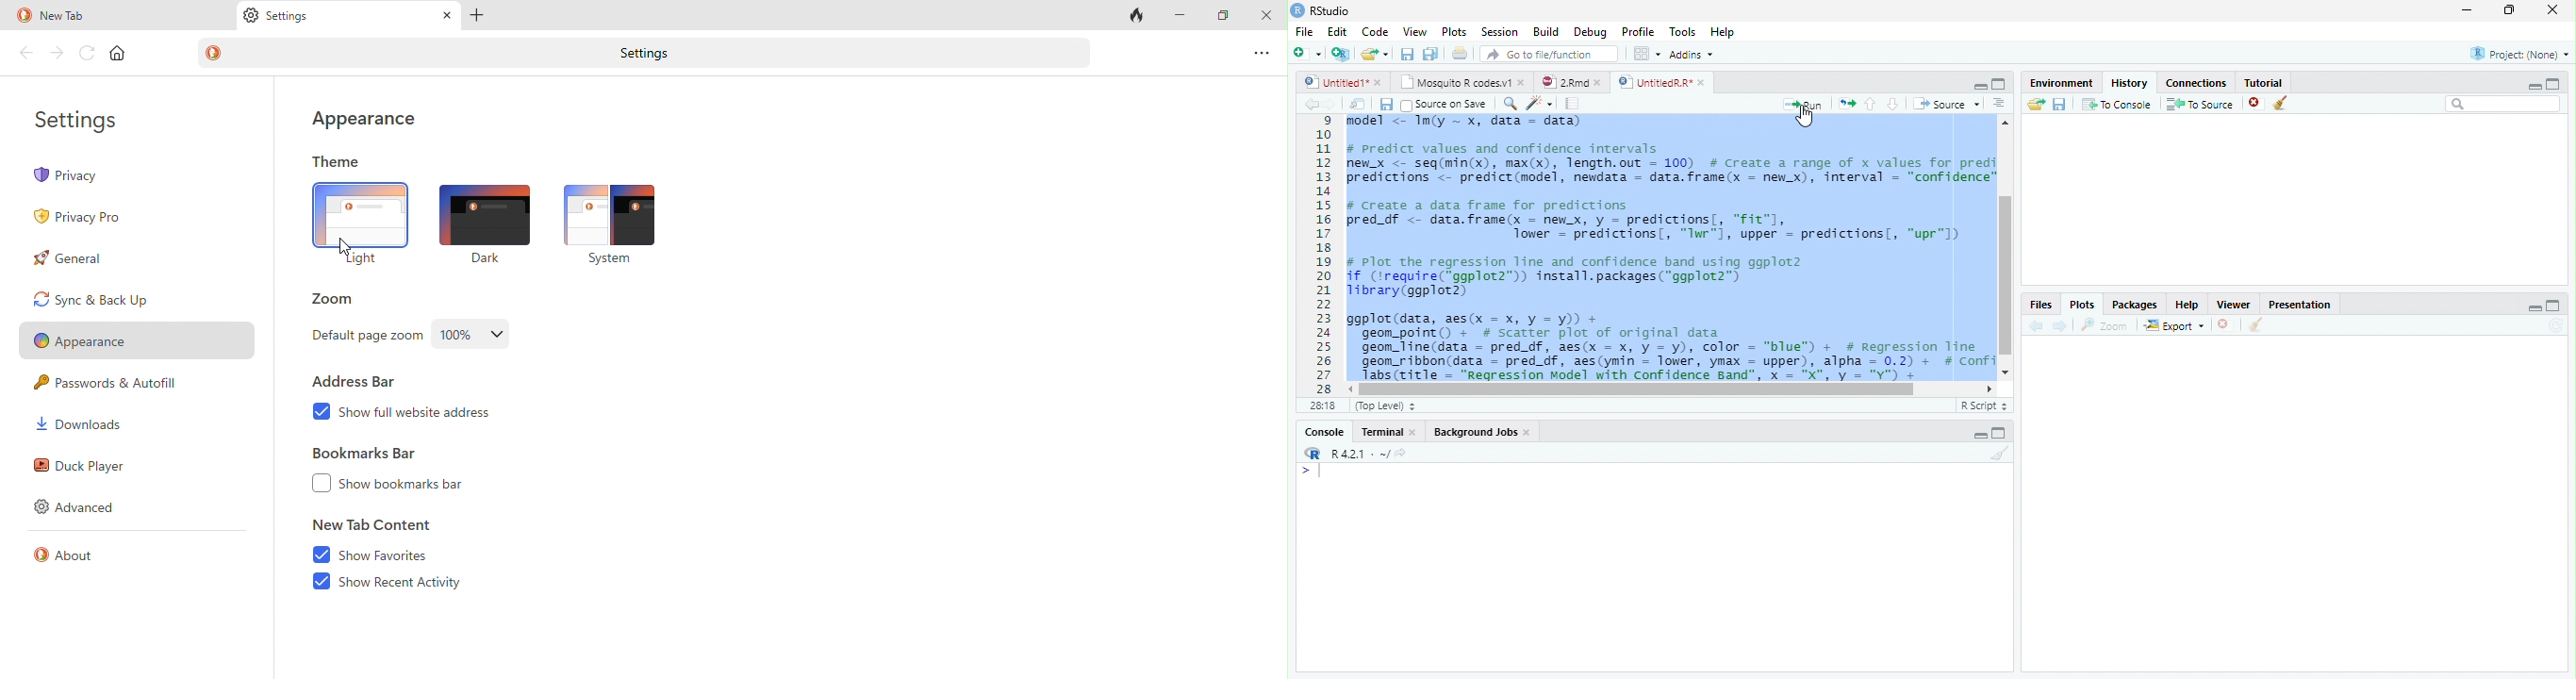 The image size is (2576, 700). I want to click on minimize, so click(1980, 88).